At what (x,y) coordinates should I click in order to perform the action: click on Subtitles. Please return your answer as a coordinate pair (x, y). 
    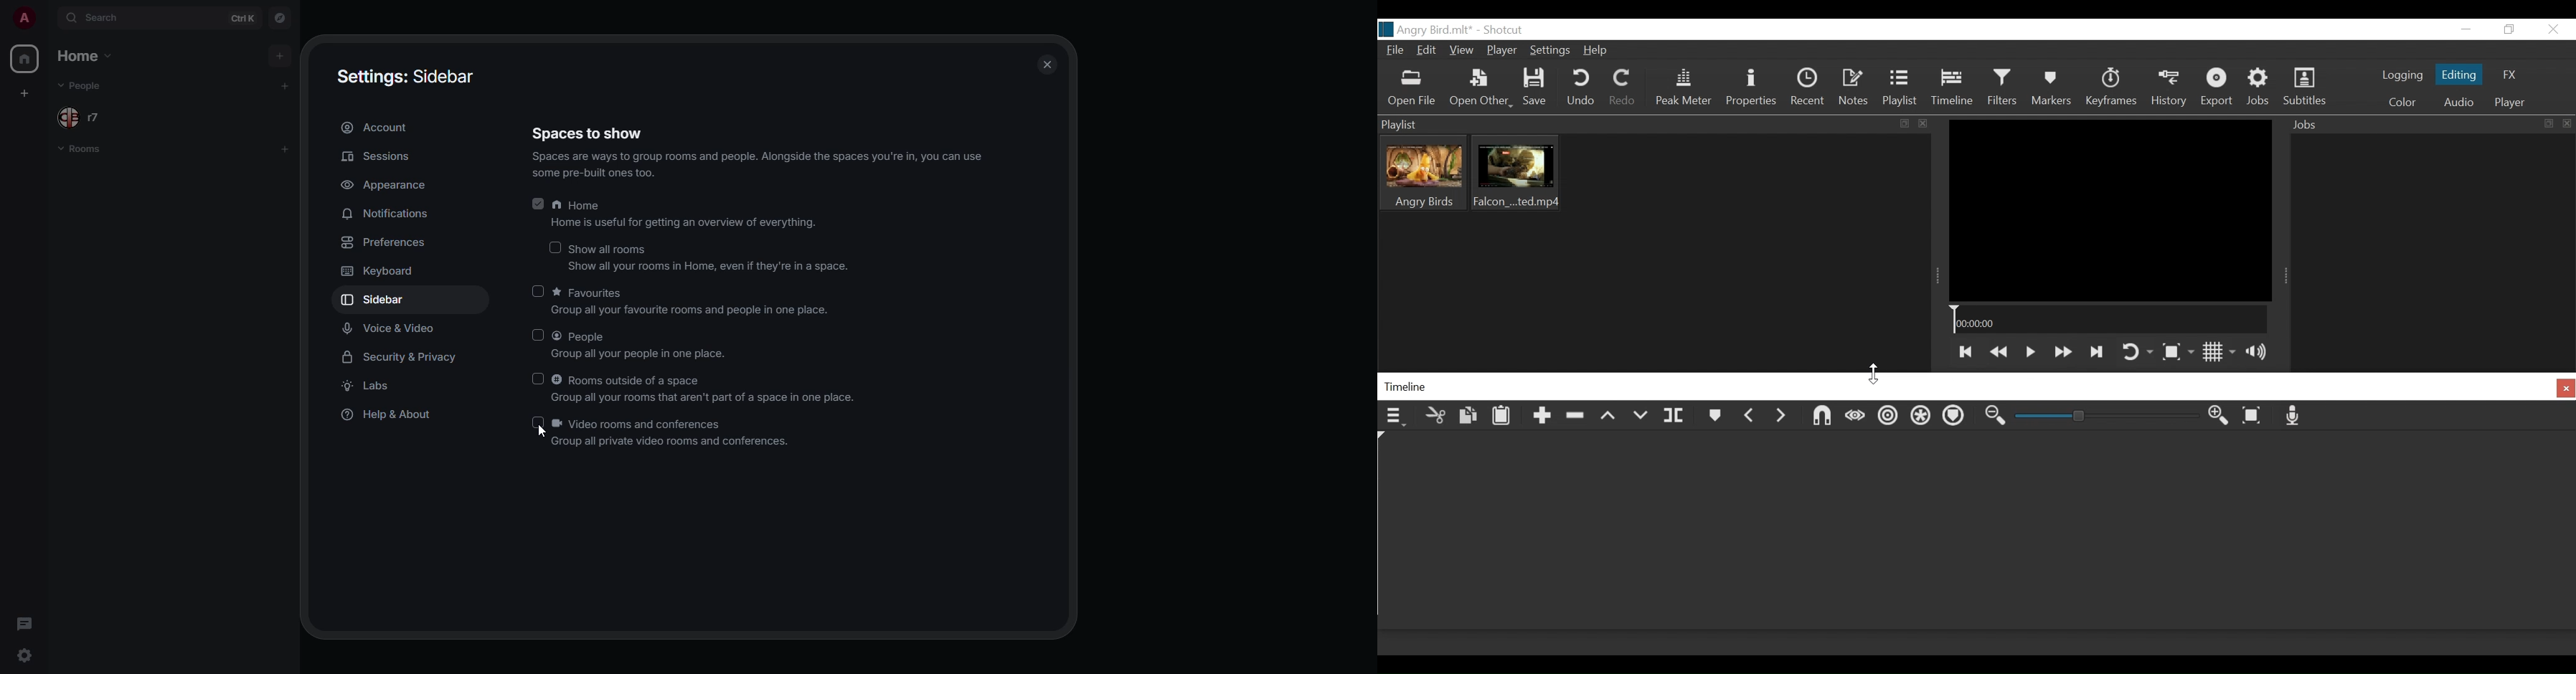
    Looking at the image, I should click on (2307, 87).